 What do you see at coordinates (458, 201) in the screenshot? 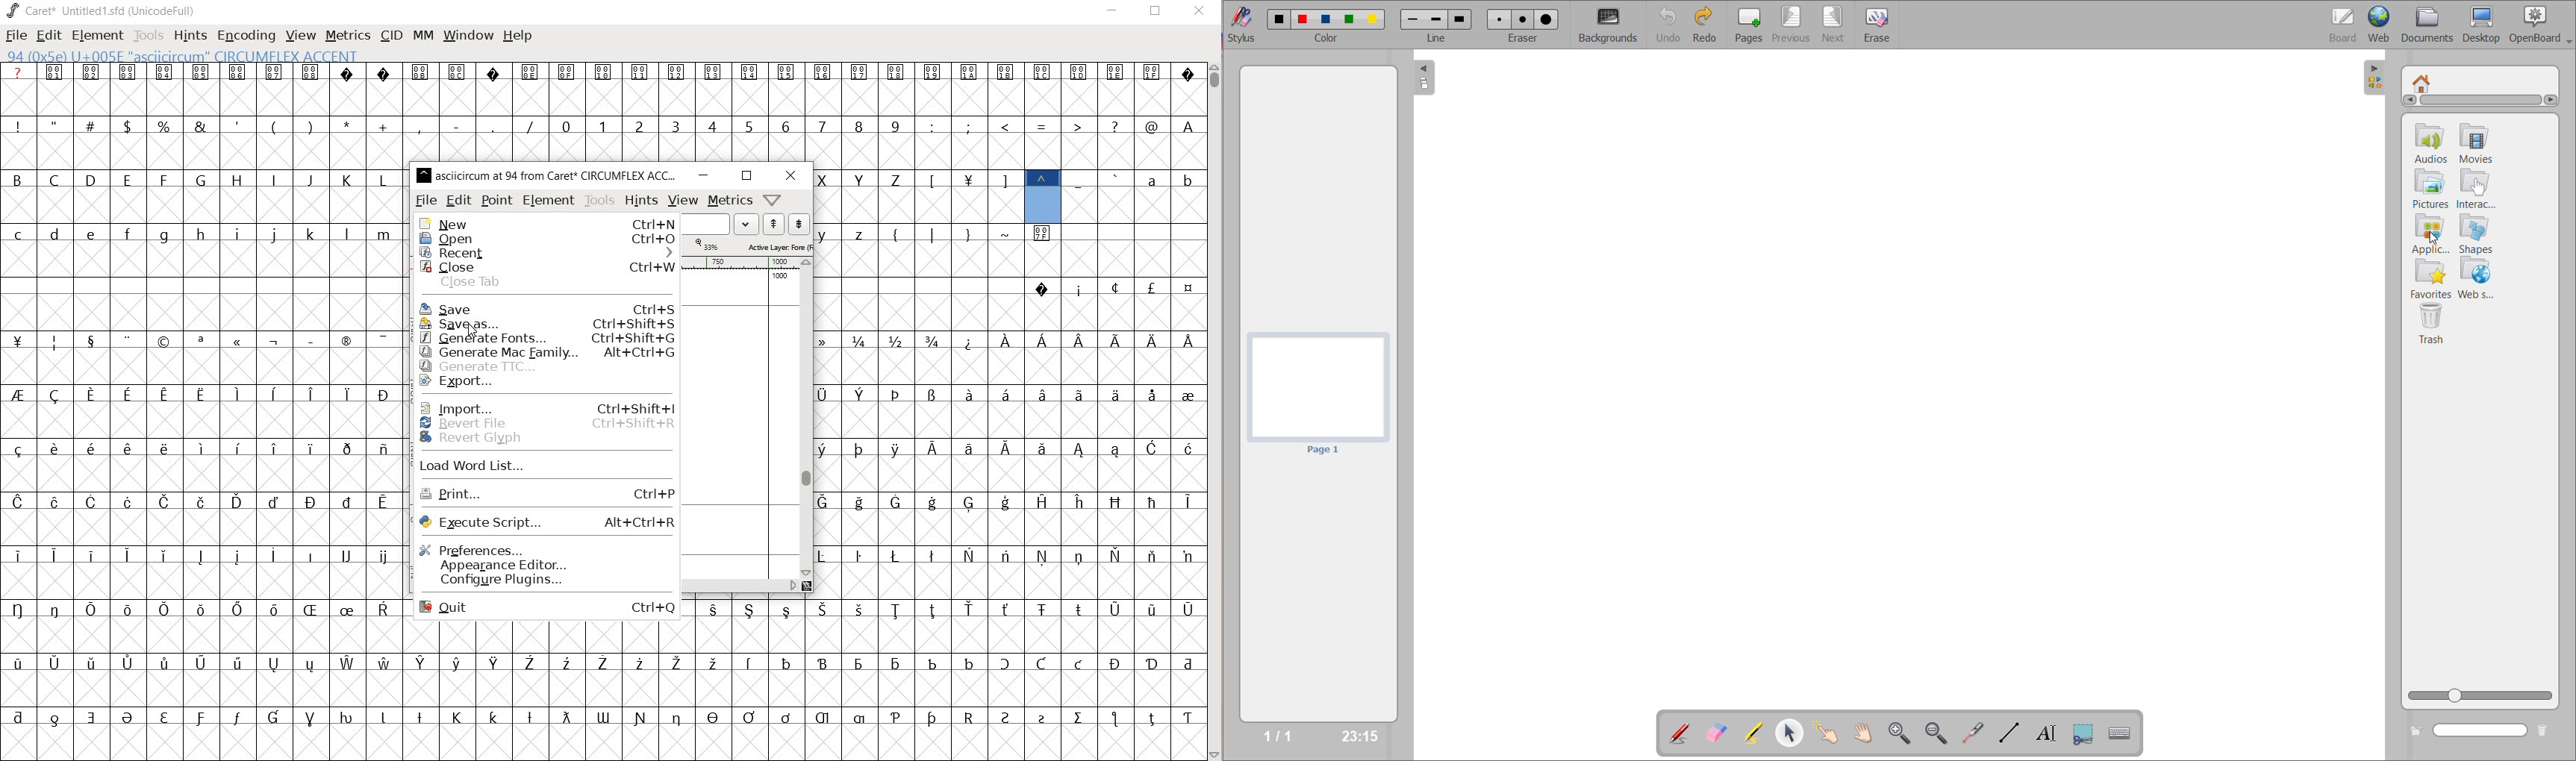
I see `edit` at bounding box center [458, 201].